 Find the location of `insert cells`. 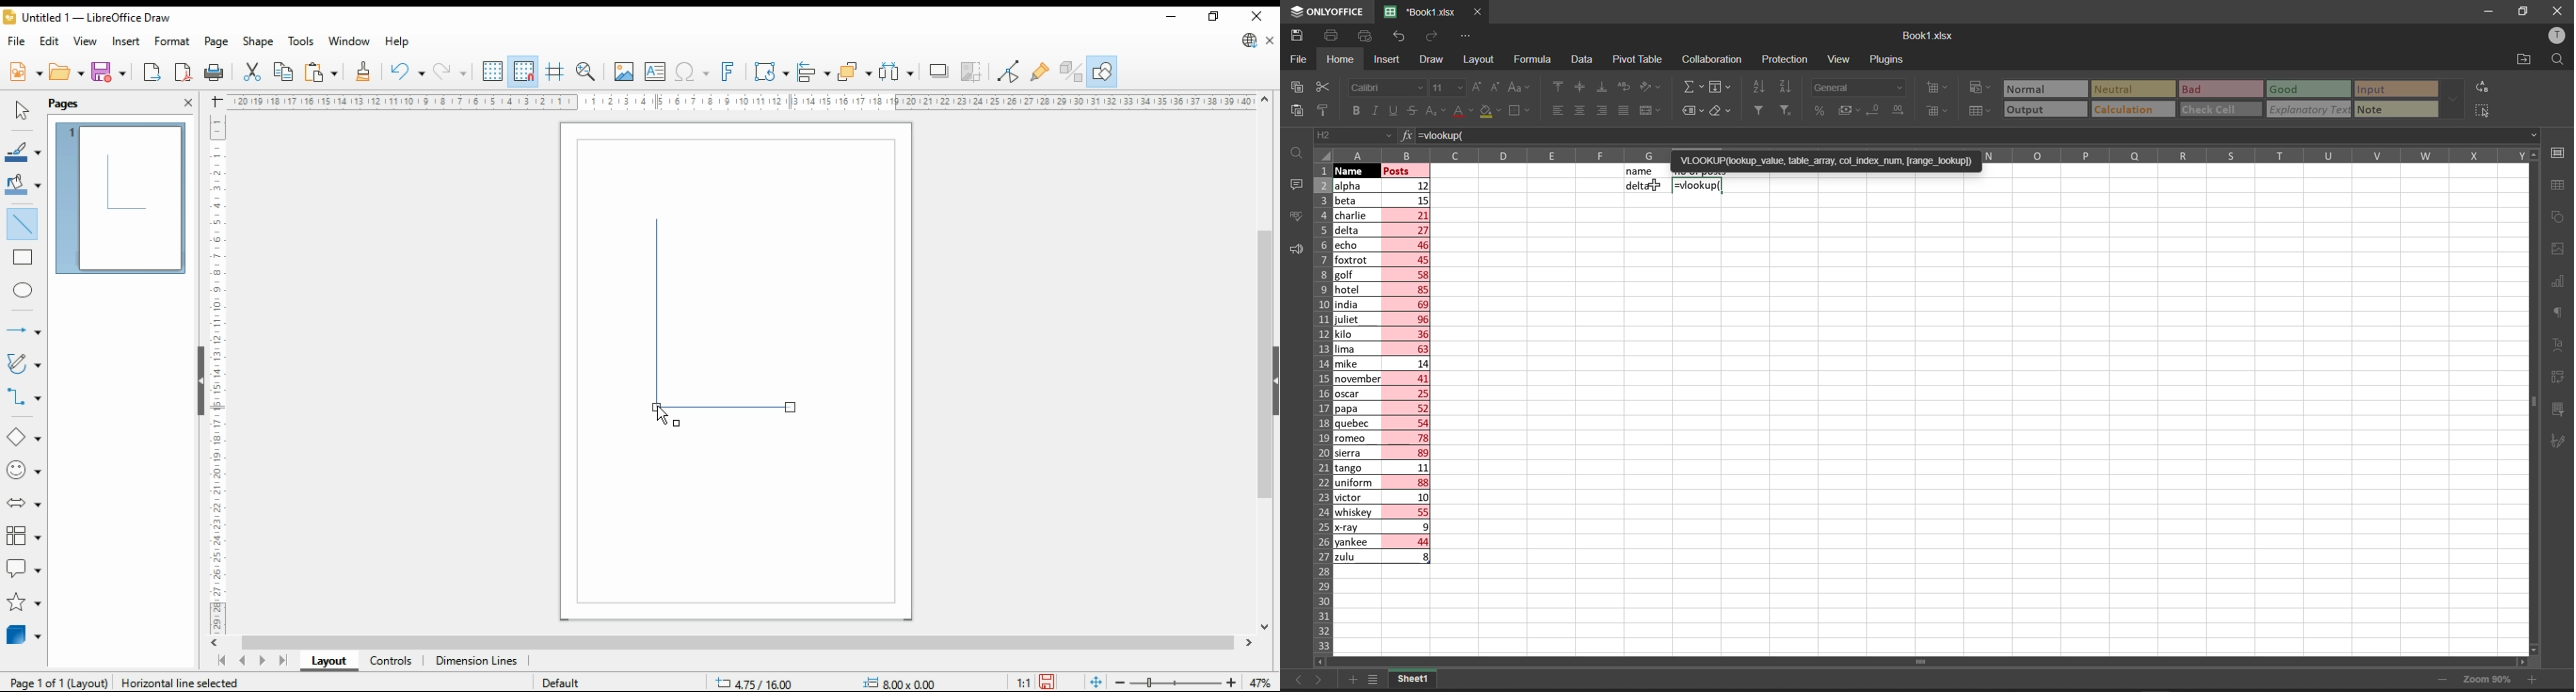

insert cells is located at coordinates (1936, 88).